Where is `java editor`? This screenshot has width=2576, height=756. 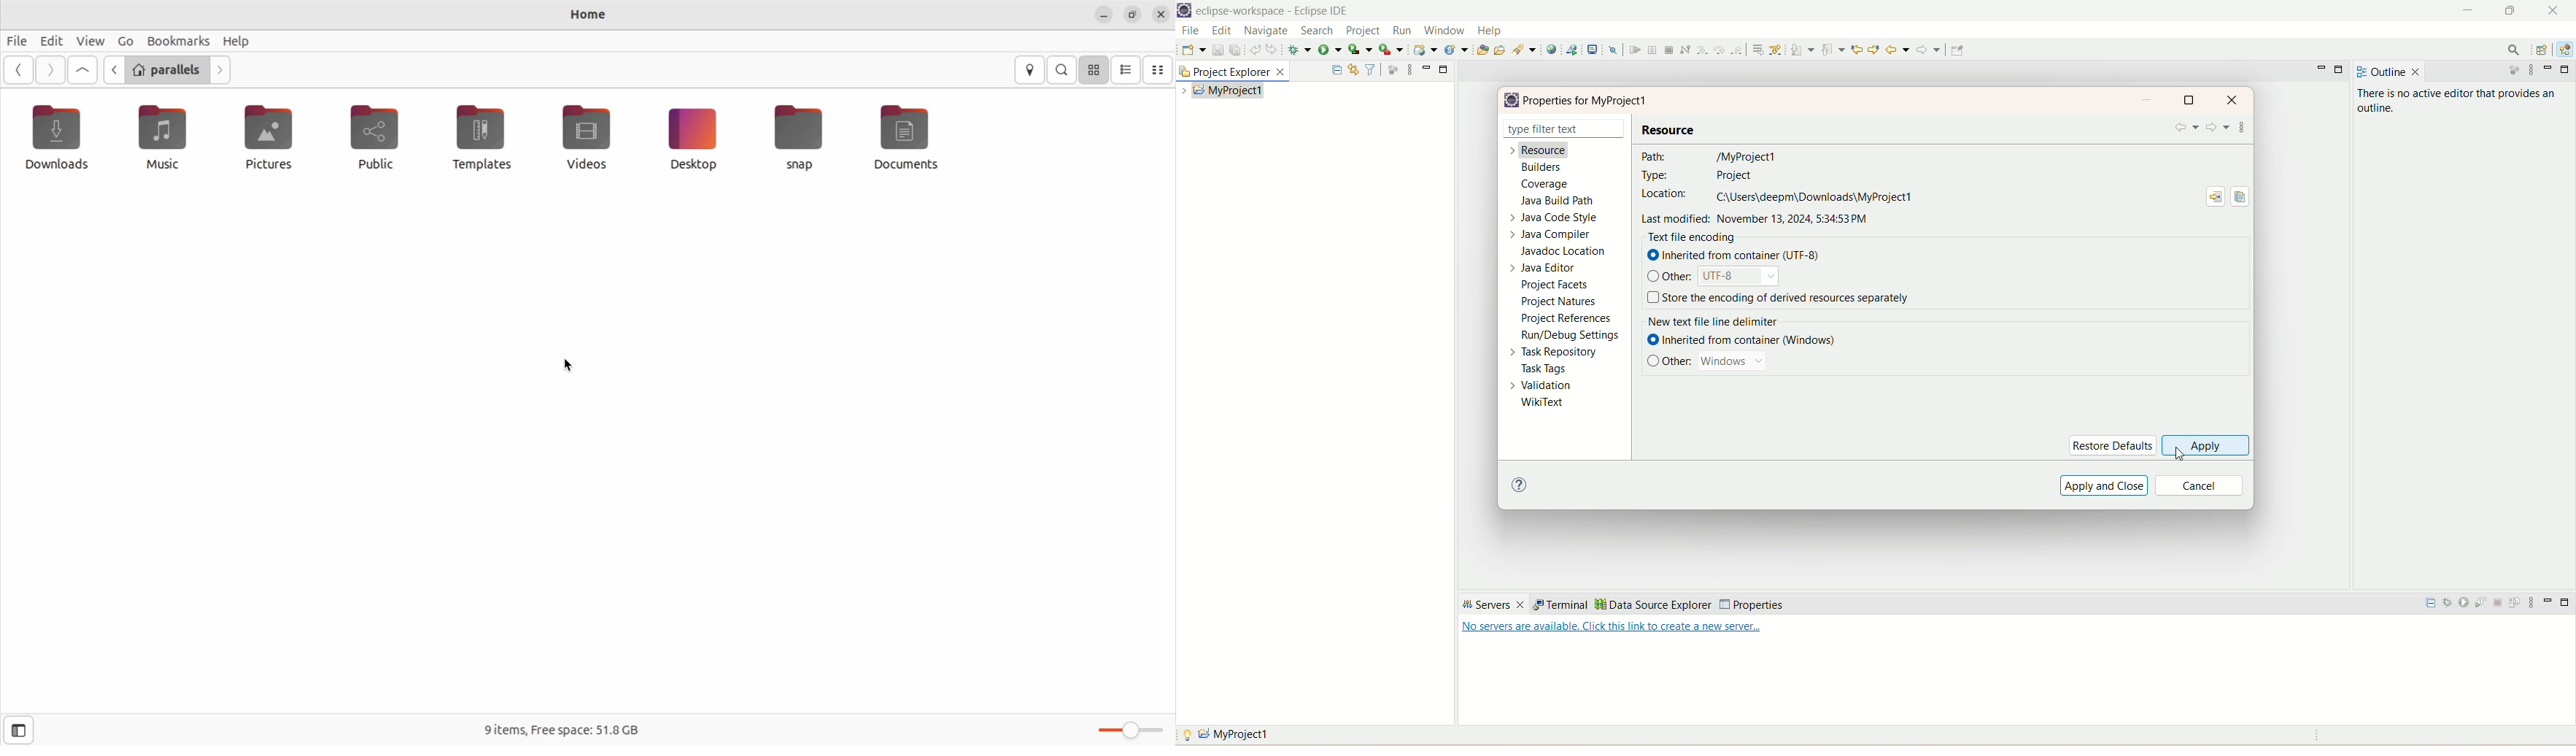 java editor is located at coordinates (1539, 269).